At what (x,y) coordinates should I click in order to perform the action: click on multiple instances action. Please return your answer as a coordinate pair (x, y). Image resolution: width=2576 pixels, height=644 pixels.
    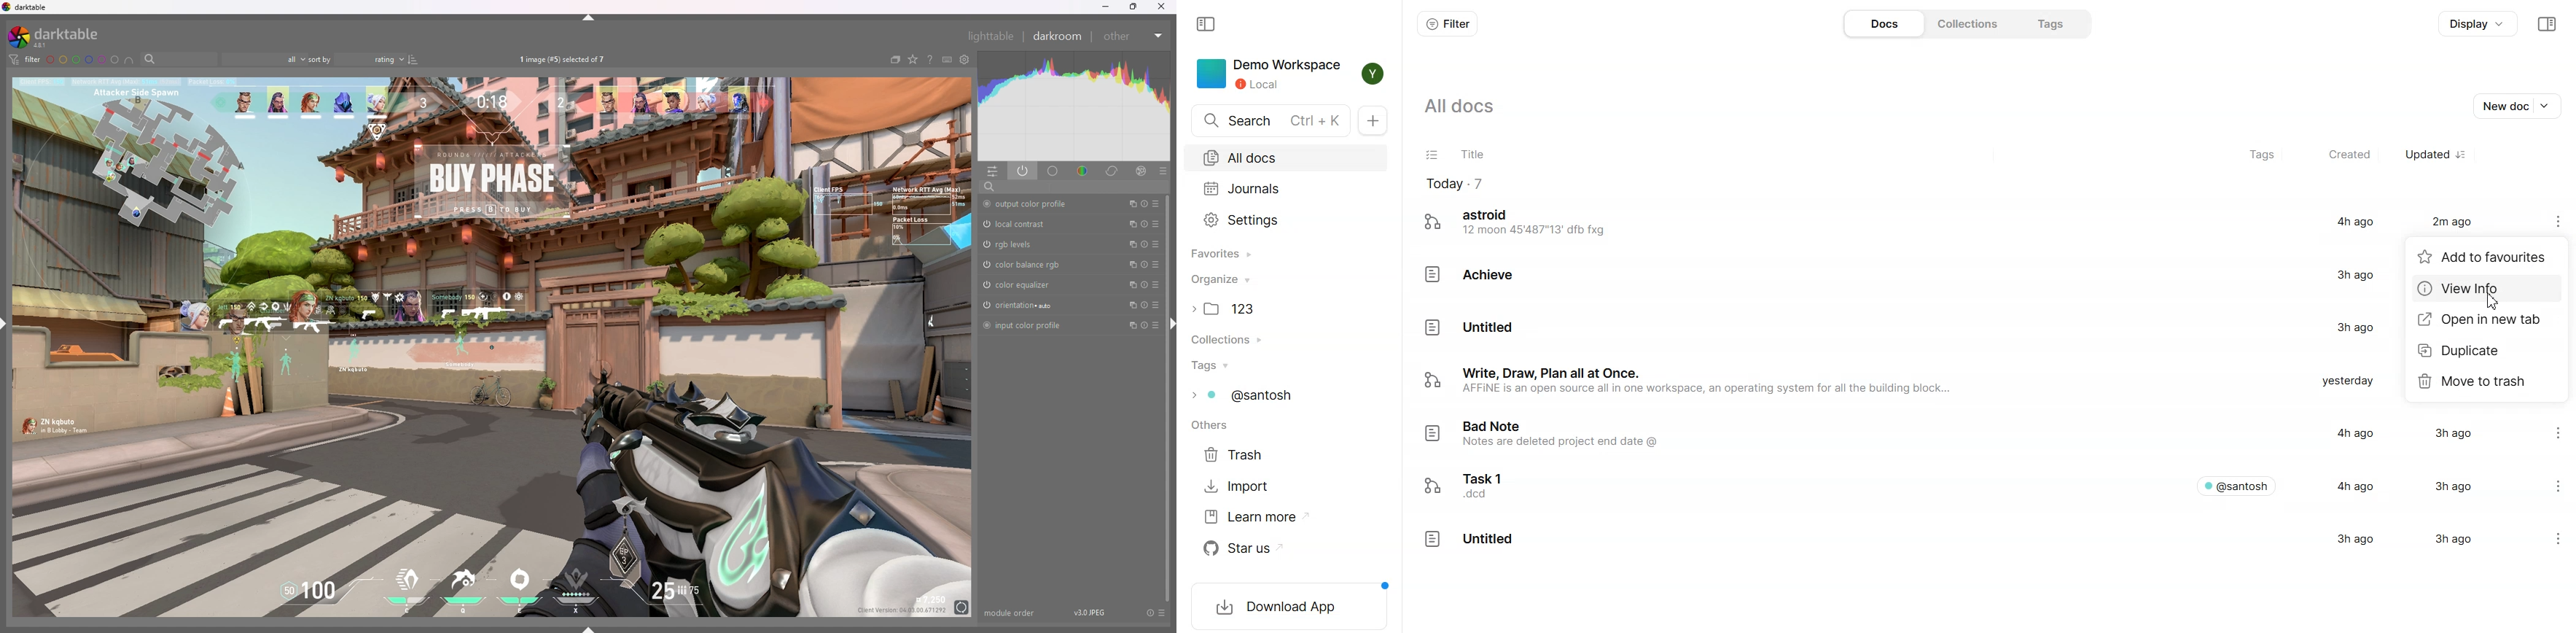
    Looking at the image, I should click on (1131, 265).